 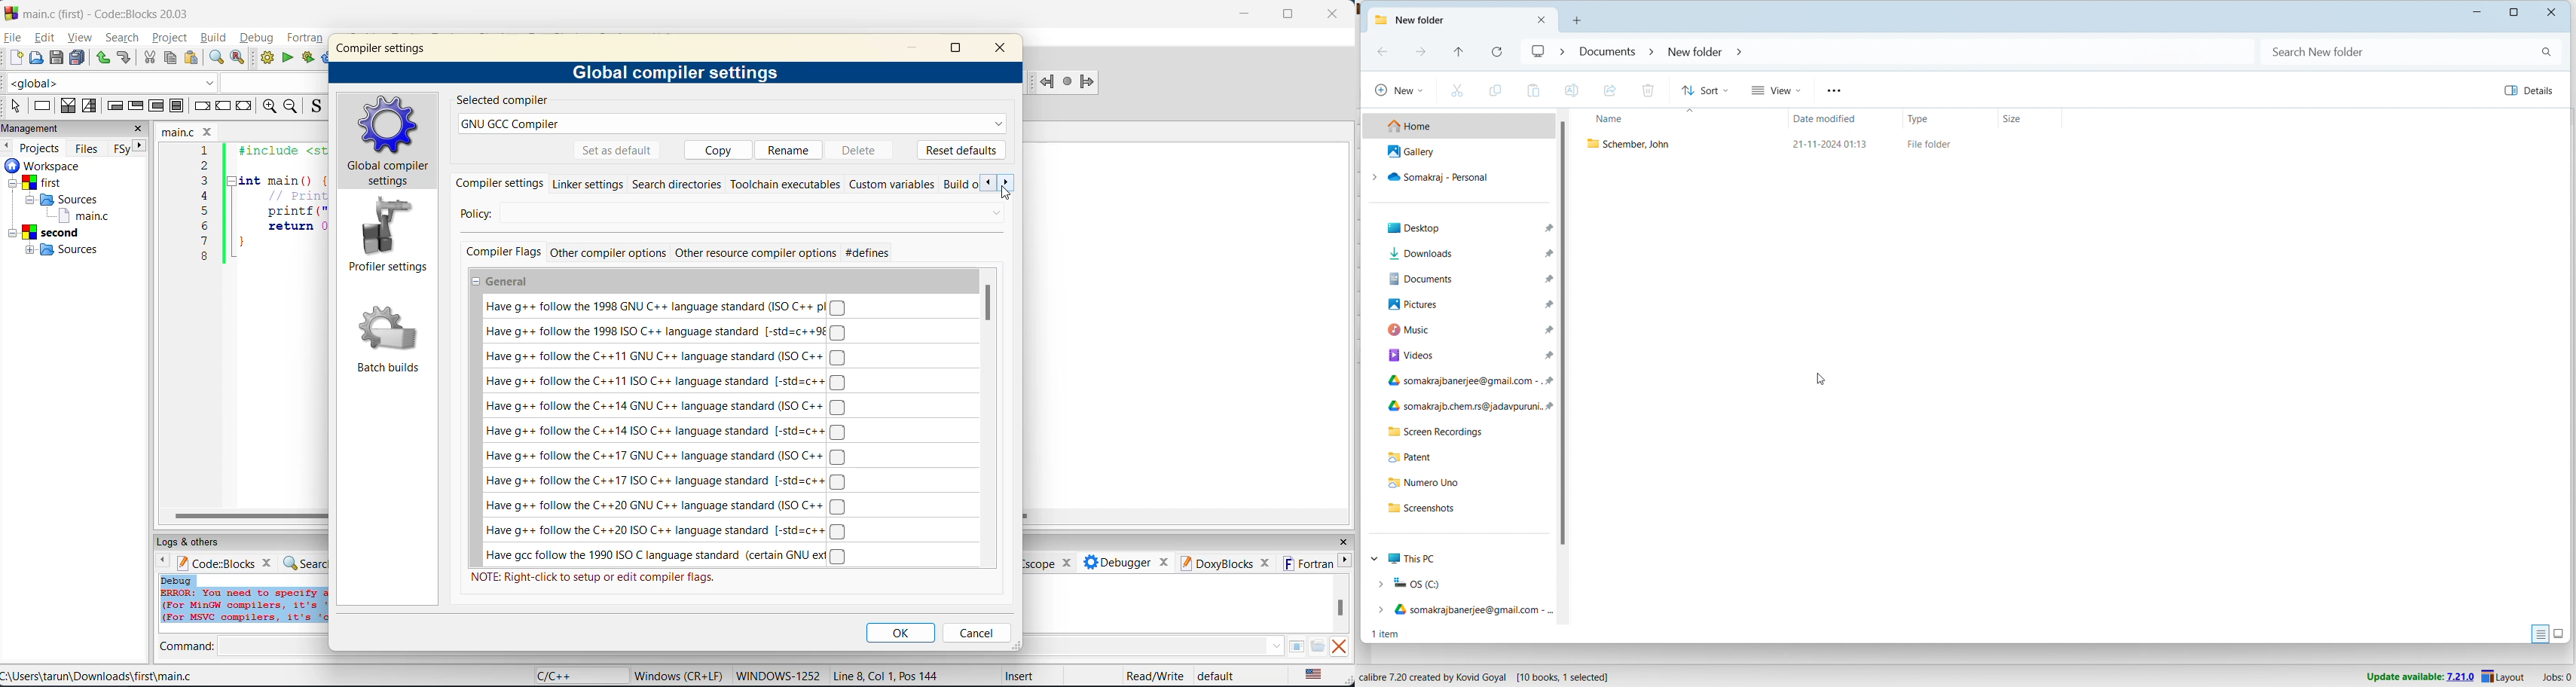 I want to click on folder navigation bar, so click(x=1743, y=51).